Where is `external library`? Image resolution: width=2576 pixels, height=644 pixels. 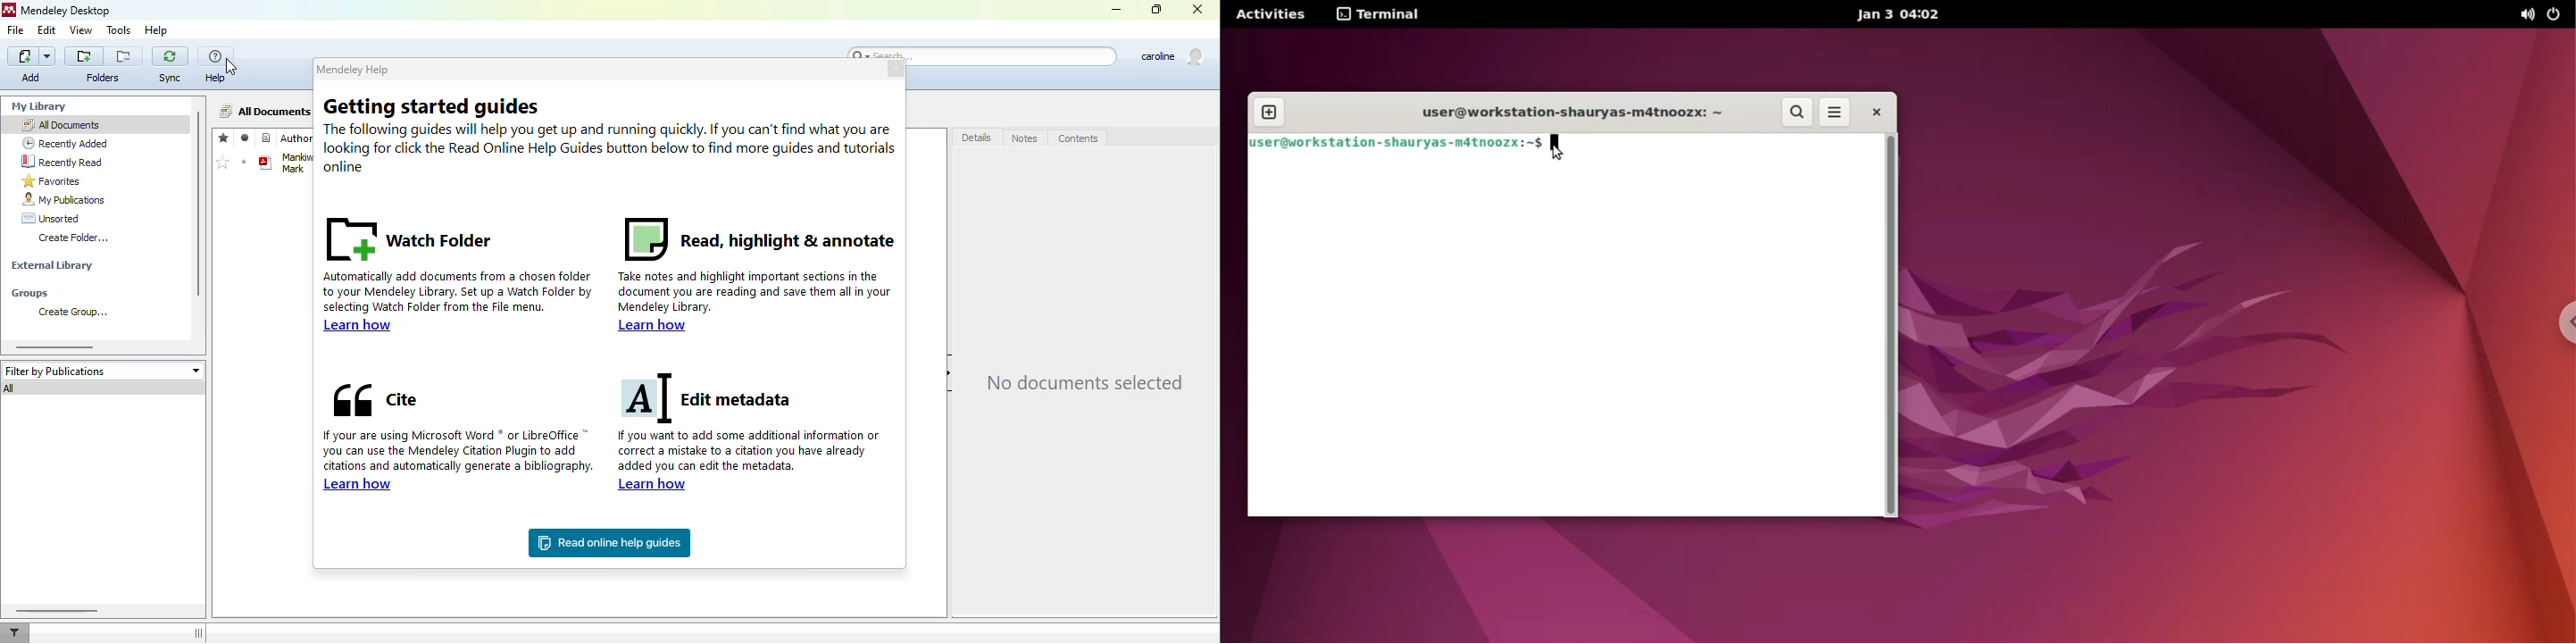 external library is located at coordinates (53, 265).